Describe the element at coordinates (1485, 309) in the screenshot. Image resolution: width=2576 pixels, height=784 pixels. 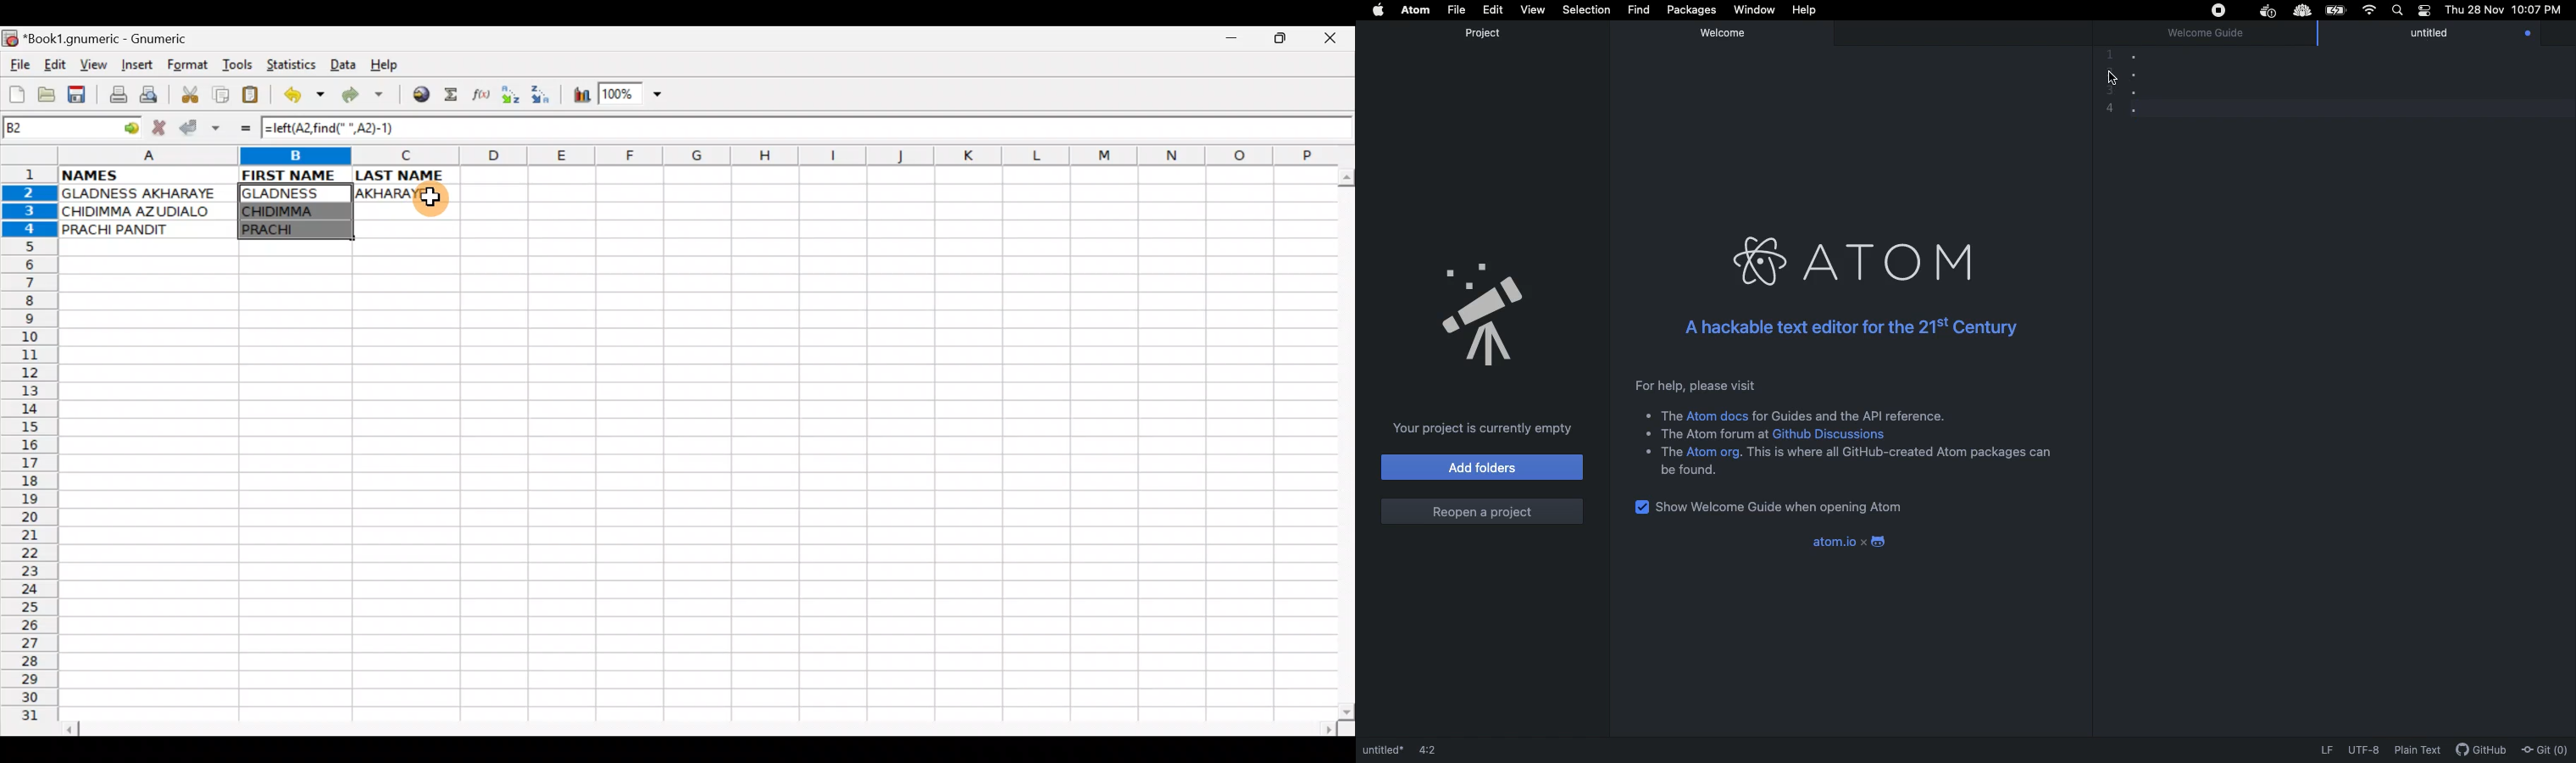
I see `announcement` at that location.